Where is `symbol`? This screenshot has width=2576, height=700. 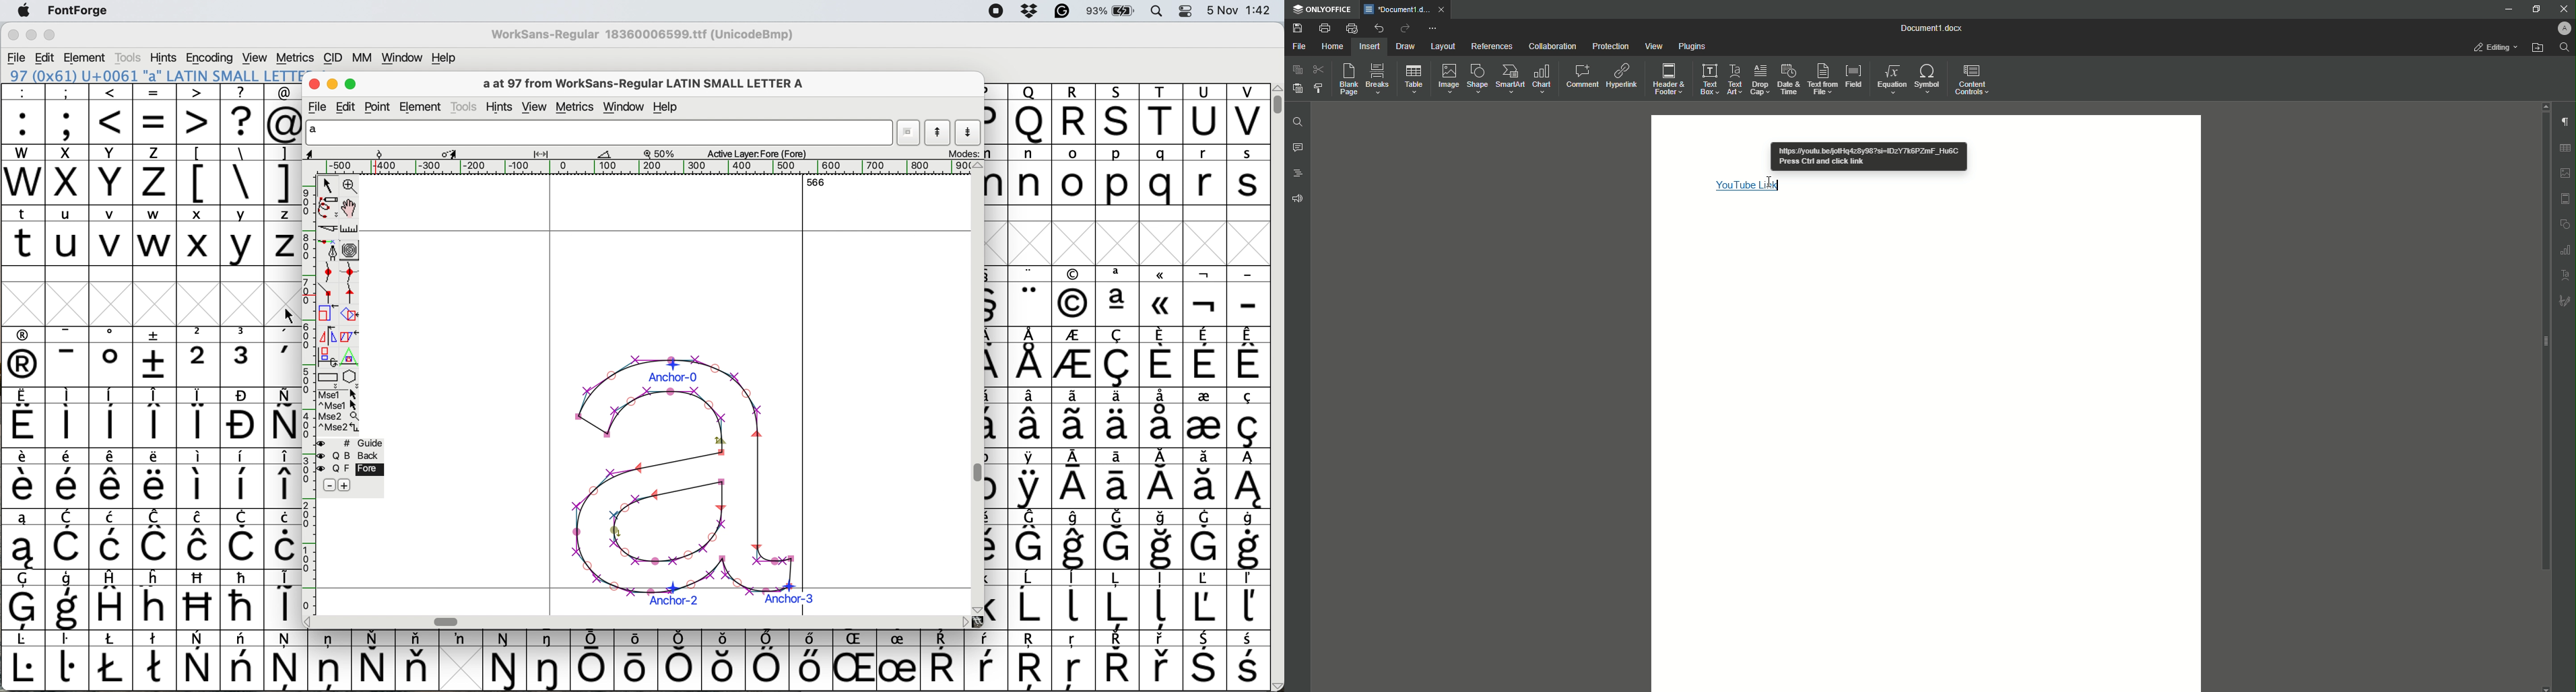
symbol is located at coordinates (1074, 479).